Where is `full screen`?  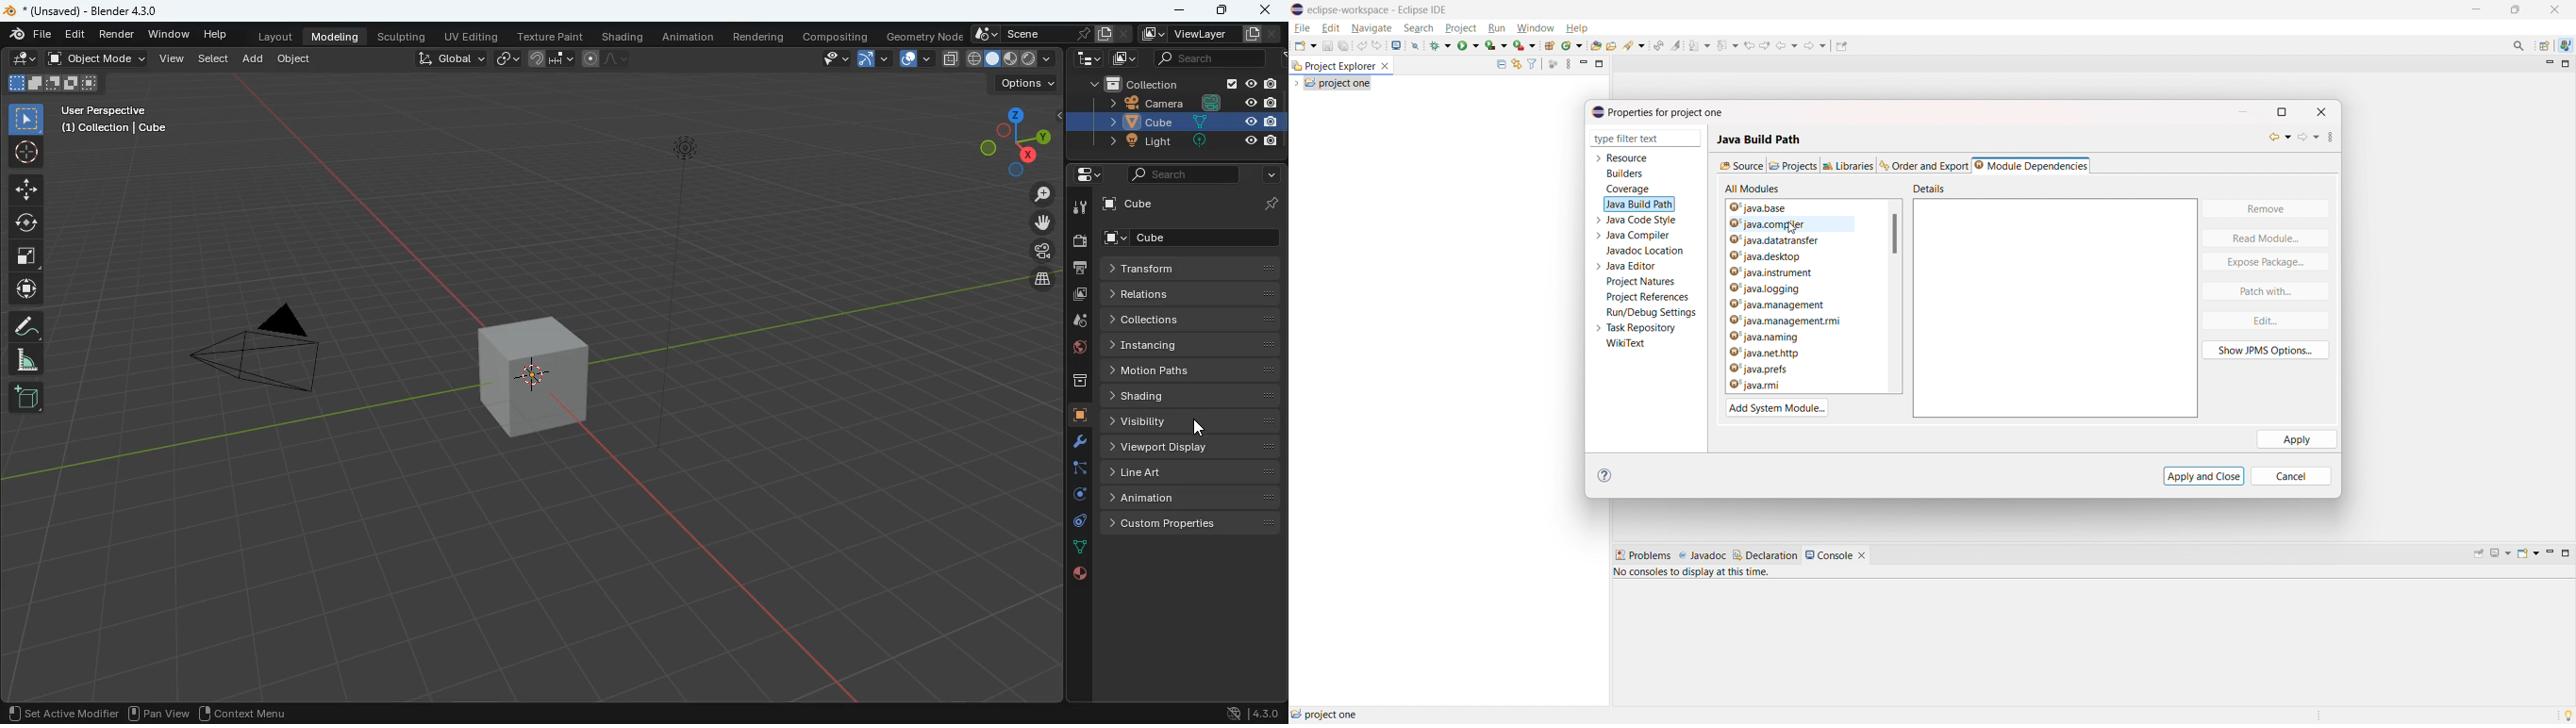 full screen is located at coordinates (25, 257).